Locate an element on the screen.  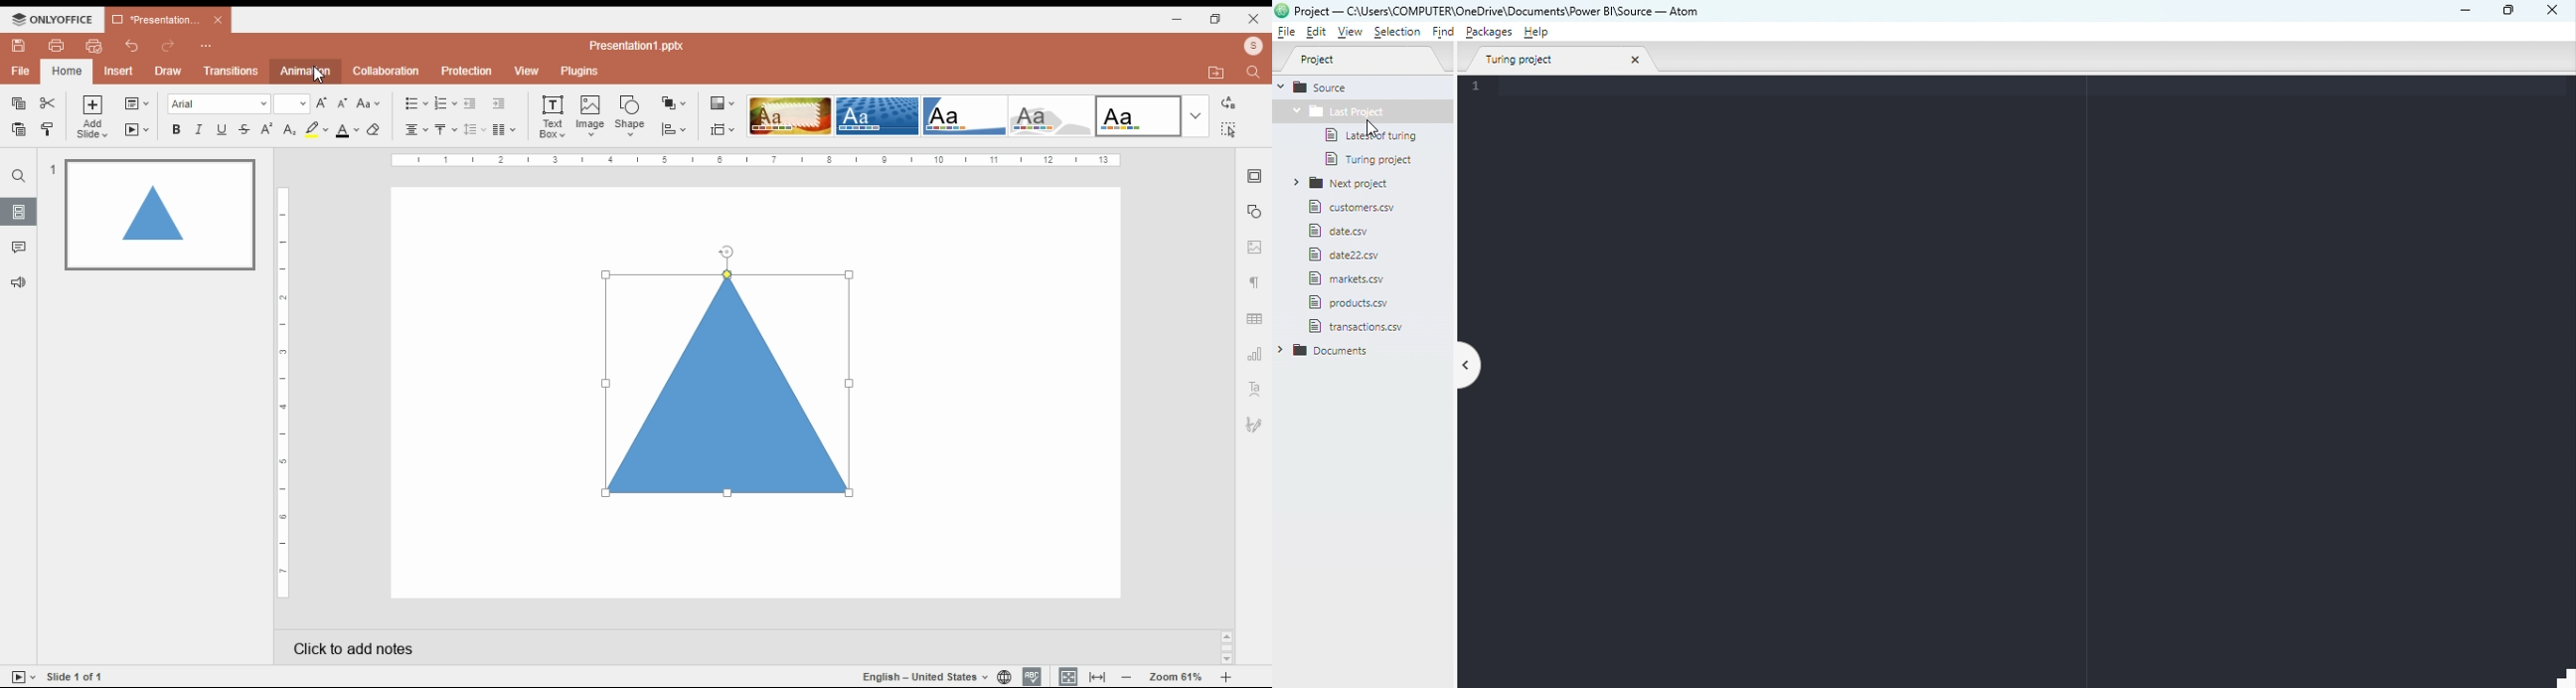
protection is located at coordinates (469, 71).